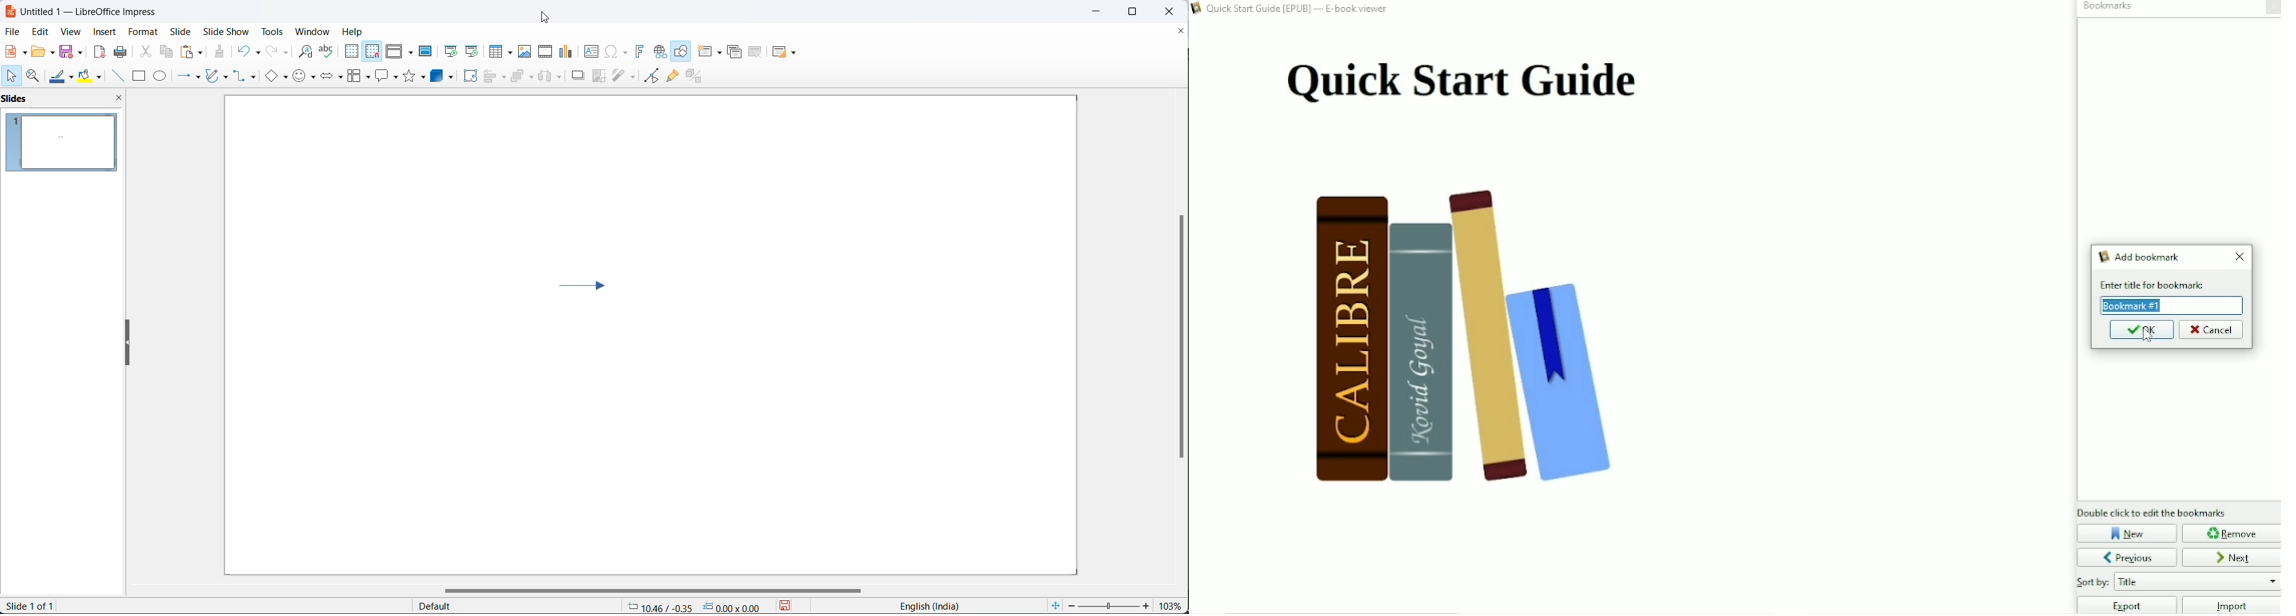 The width and height of the screenshot is (2296, 616). I want to click on Previous, so click(2127, 557).